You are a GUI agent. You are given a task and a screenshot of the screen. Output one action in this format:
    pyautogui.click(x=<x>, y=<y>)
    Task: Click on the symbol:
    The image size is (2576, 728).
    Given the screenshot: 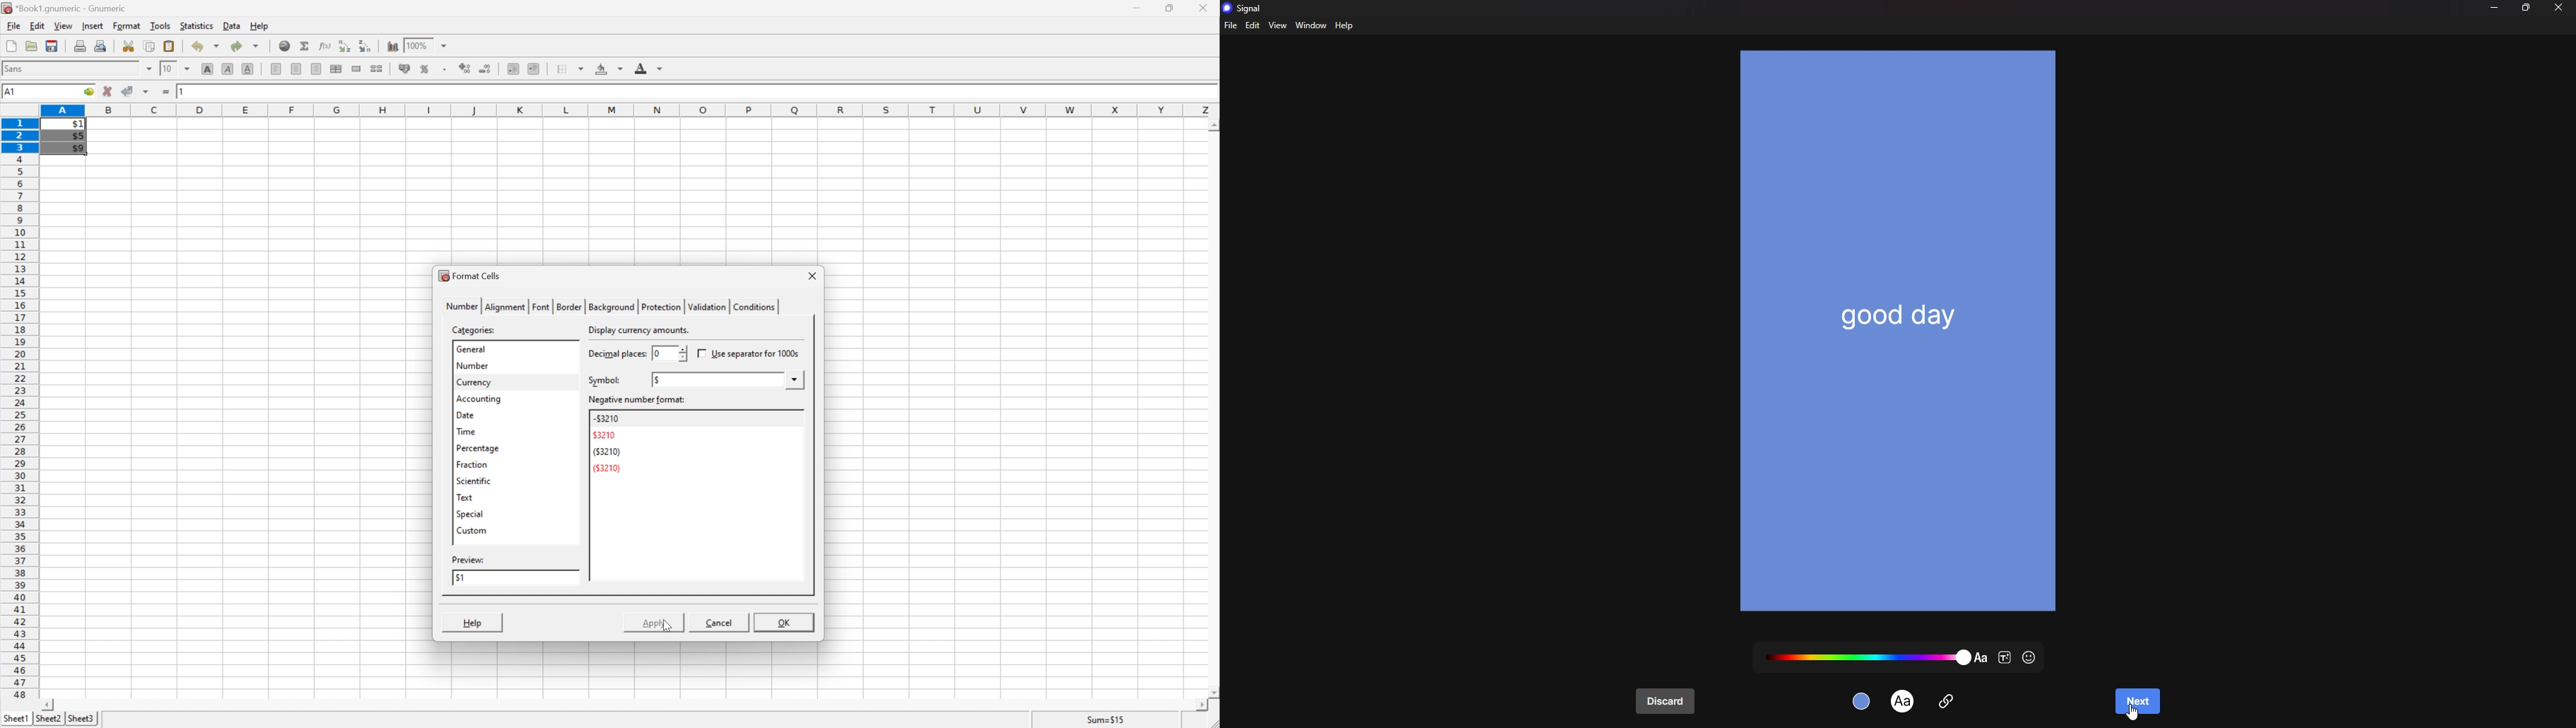 What is the action you would take?
    pyautogui.click(x=605, y=380)
    